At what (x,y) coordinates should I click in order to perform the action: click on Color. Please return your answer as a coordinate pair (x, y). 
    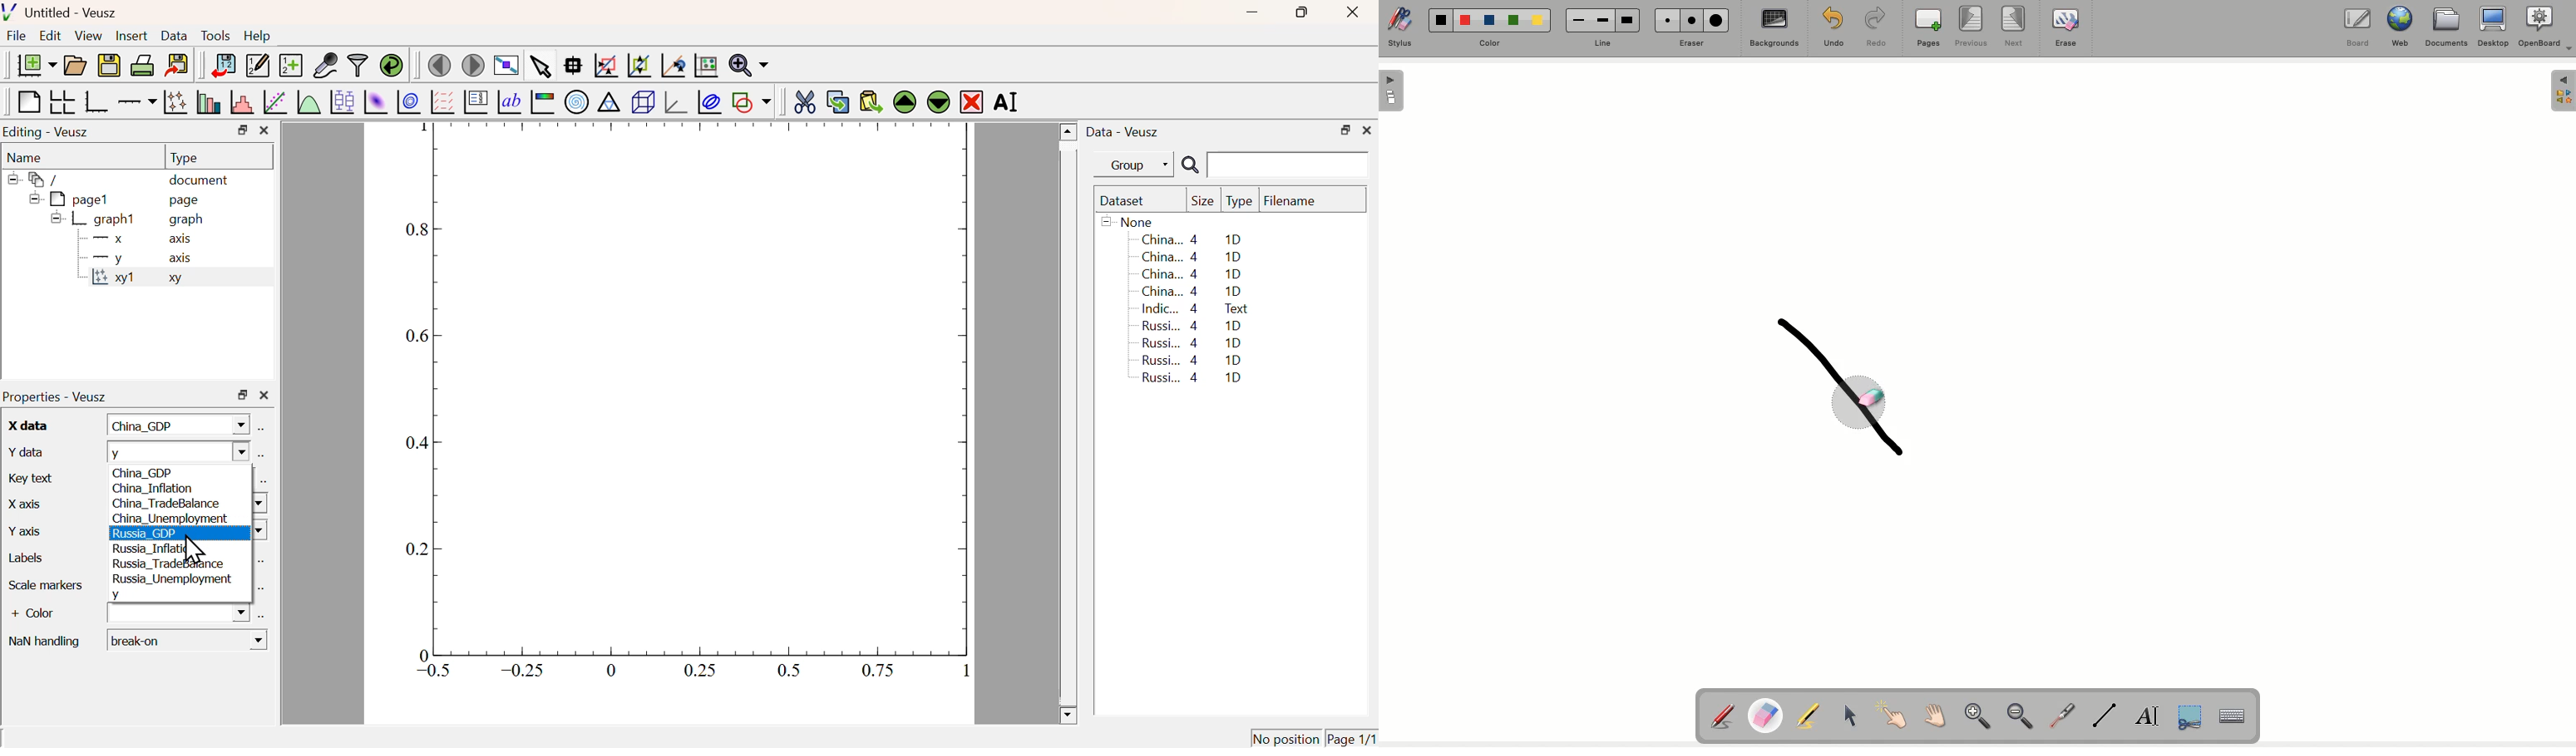
    Looking at the image, I should click on (1495, 40).